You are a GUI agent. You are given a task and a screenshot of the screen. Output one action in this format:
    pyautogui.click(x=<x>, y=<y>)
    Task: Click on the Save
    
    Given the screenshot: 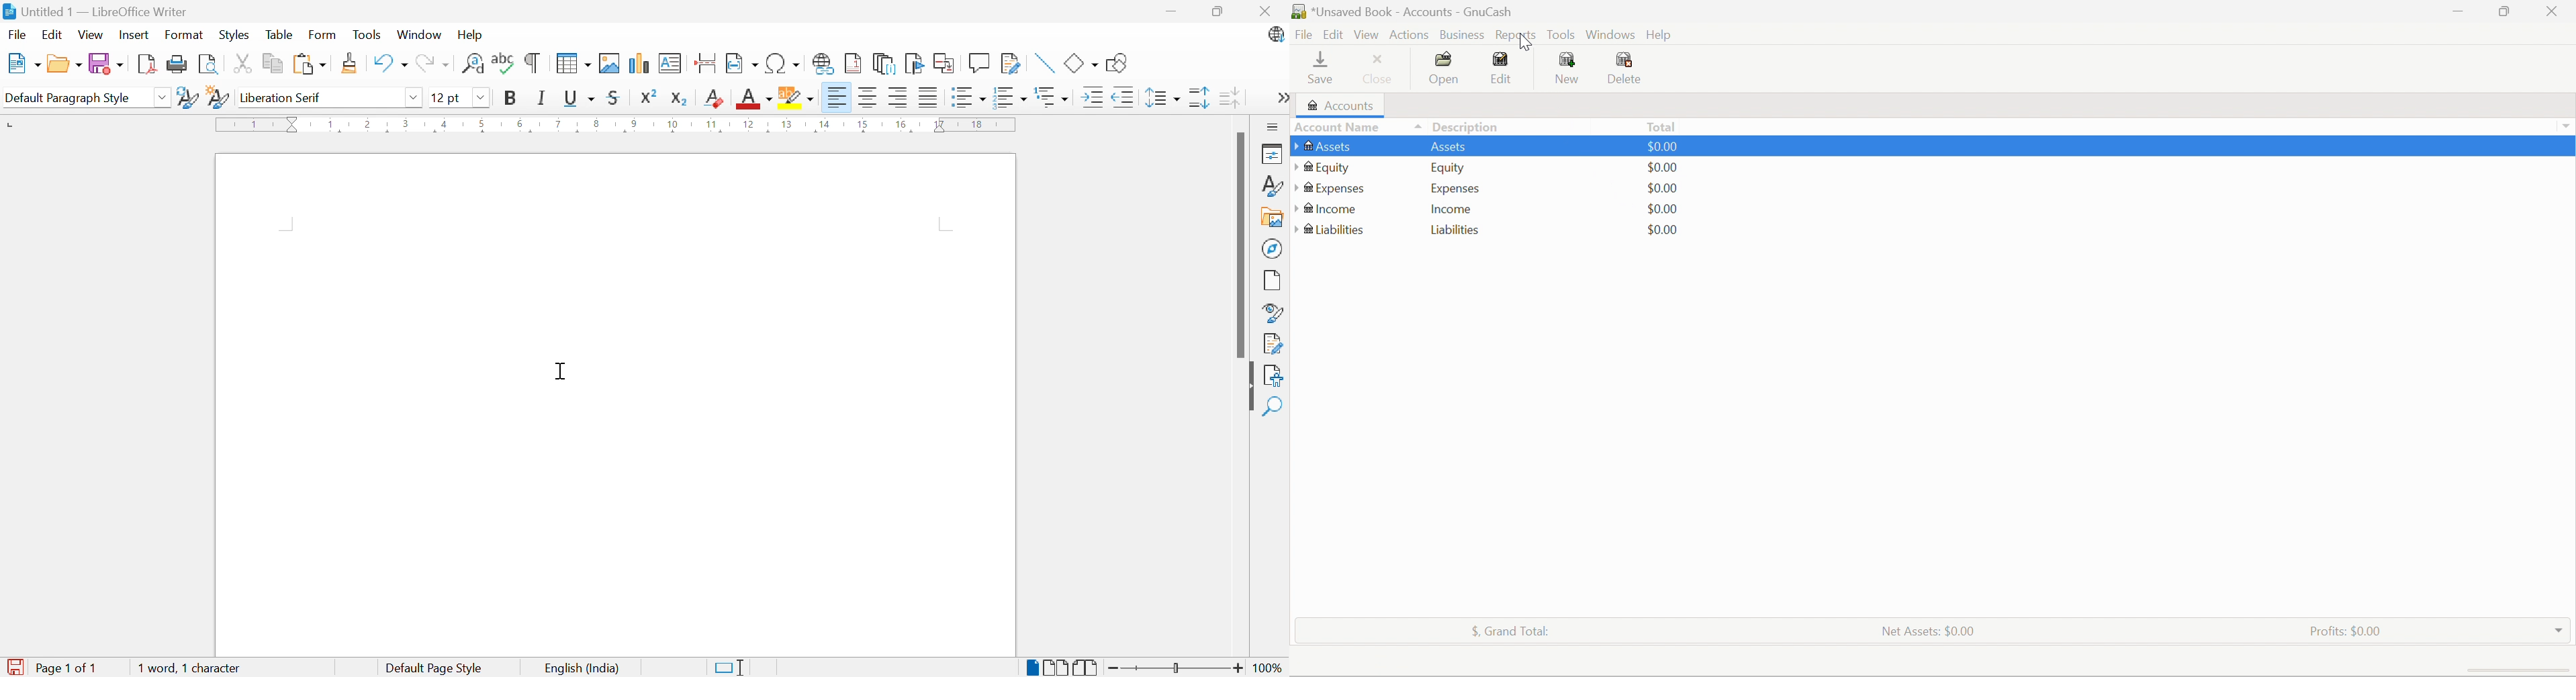 What is the action you would take?
    pyautogui.click(x=107, y=64)
    